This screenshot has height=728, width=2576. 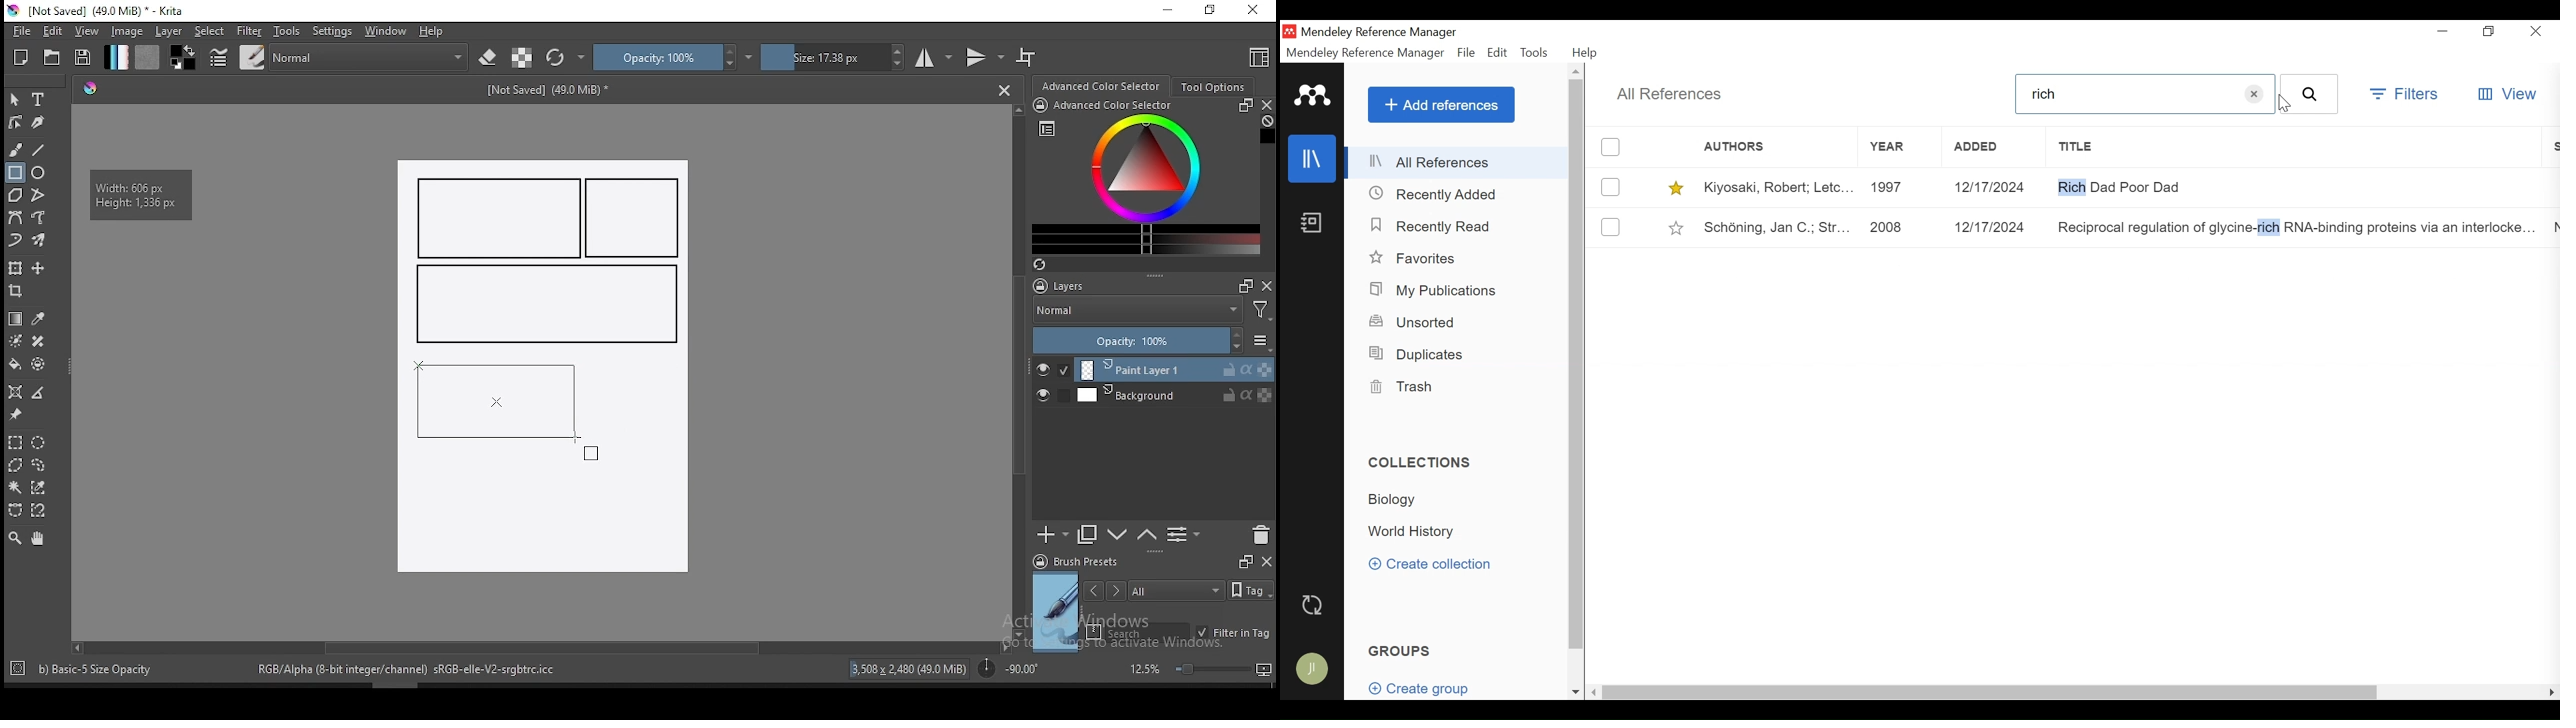 I want to click on gradient fill, so click(x=116, y=57).